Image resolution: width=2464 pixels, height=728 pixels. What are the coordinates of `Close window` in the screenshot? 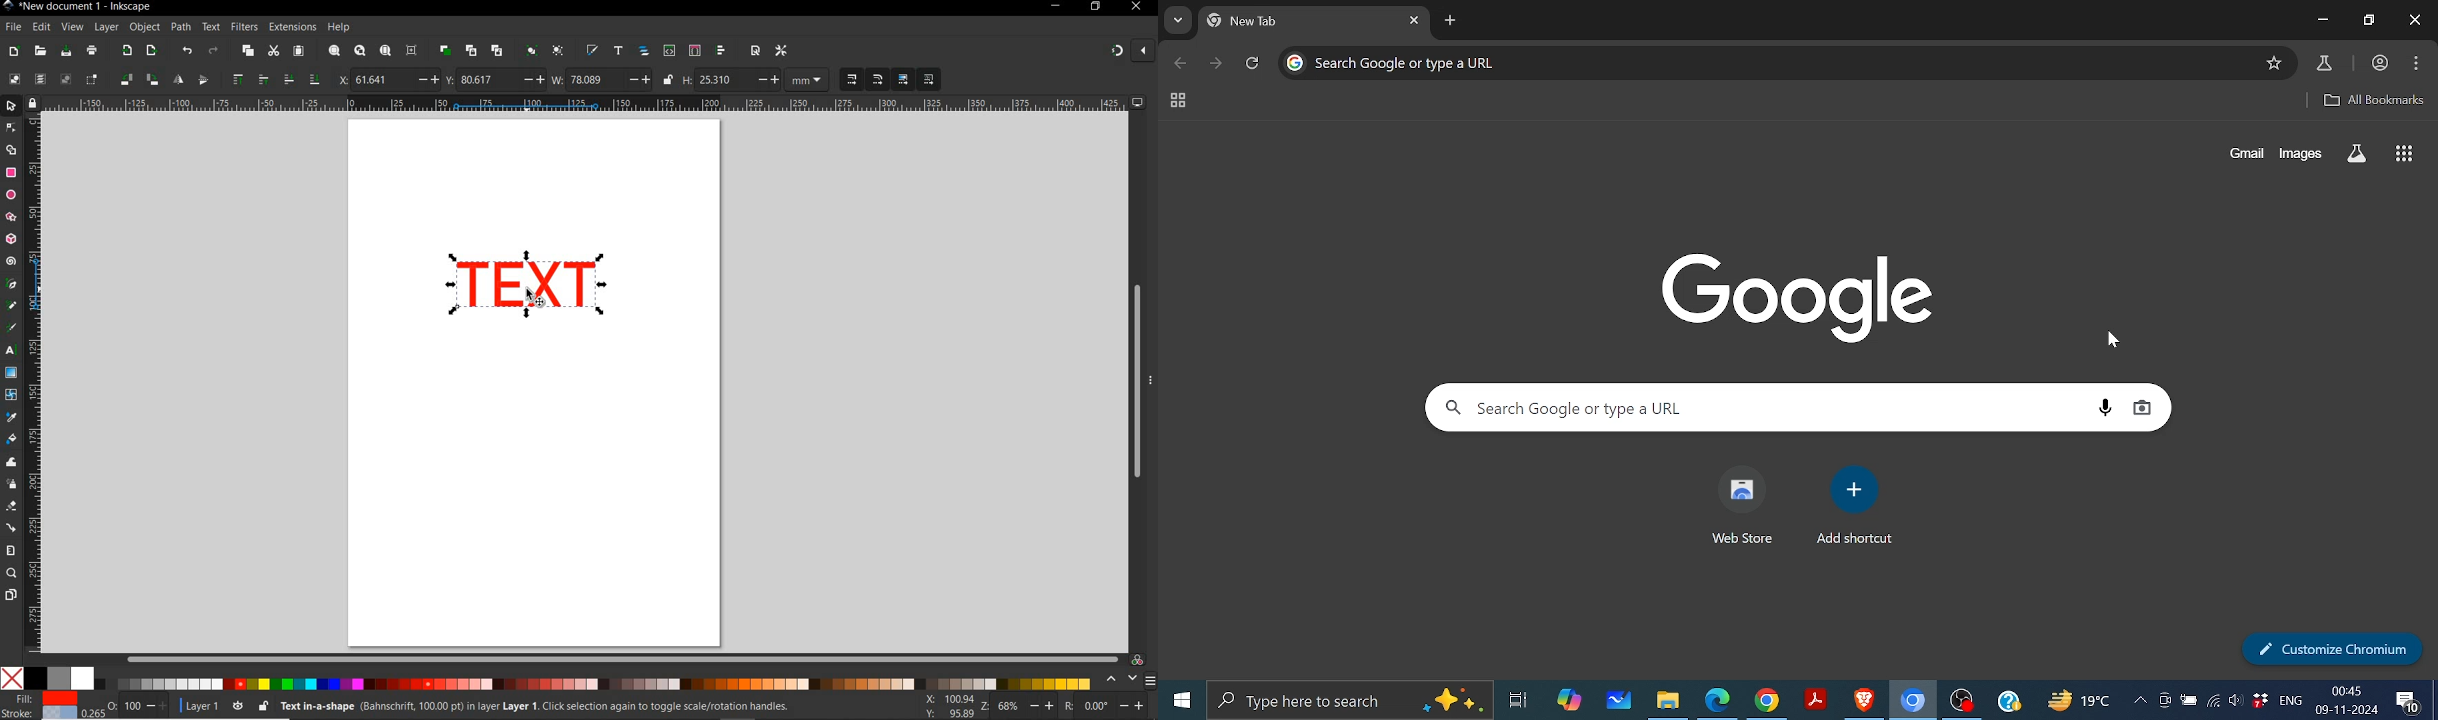 It's located at (2413, 20).